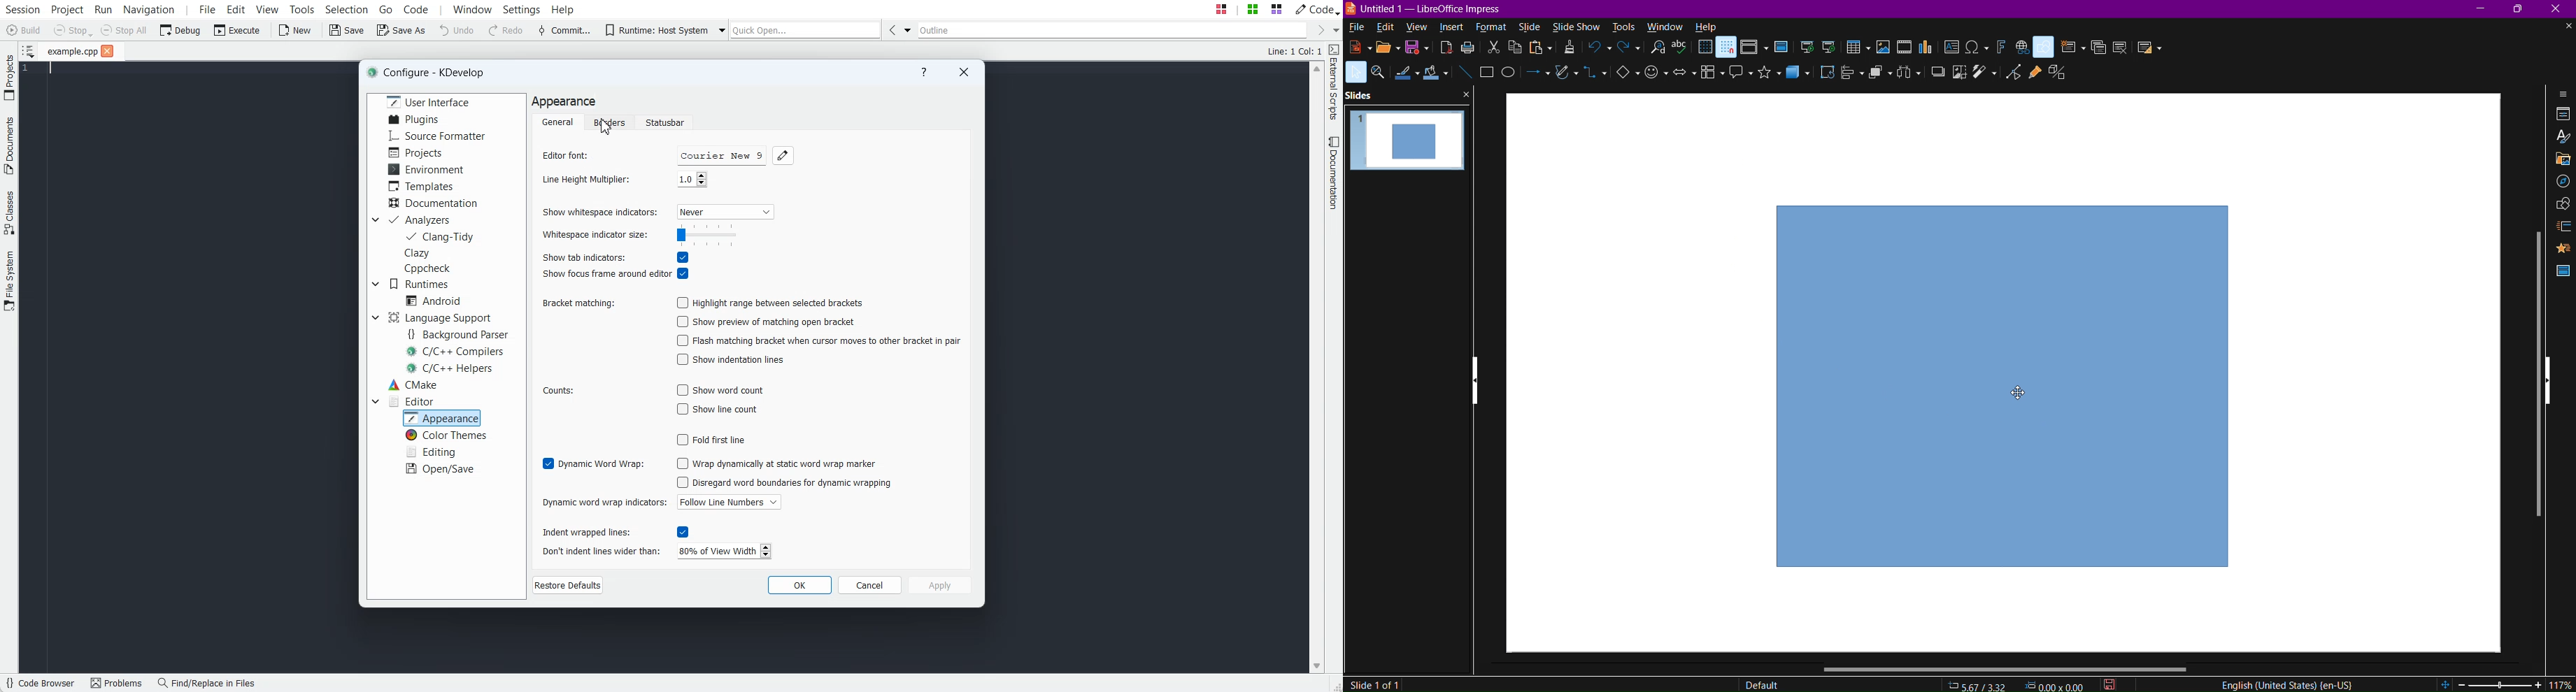  I want to click on Insert Table, so click(1858, 48).